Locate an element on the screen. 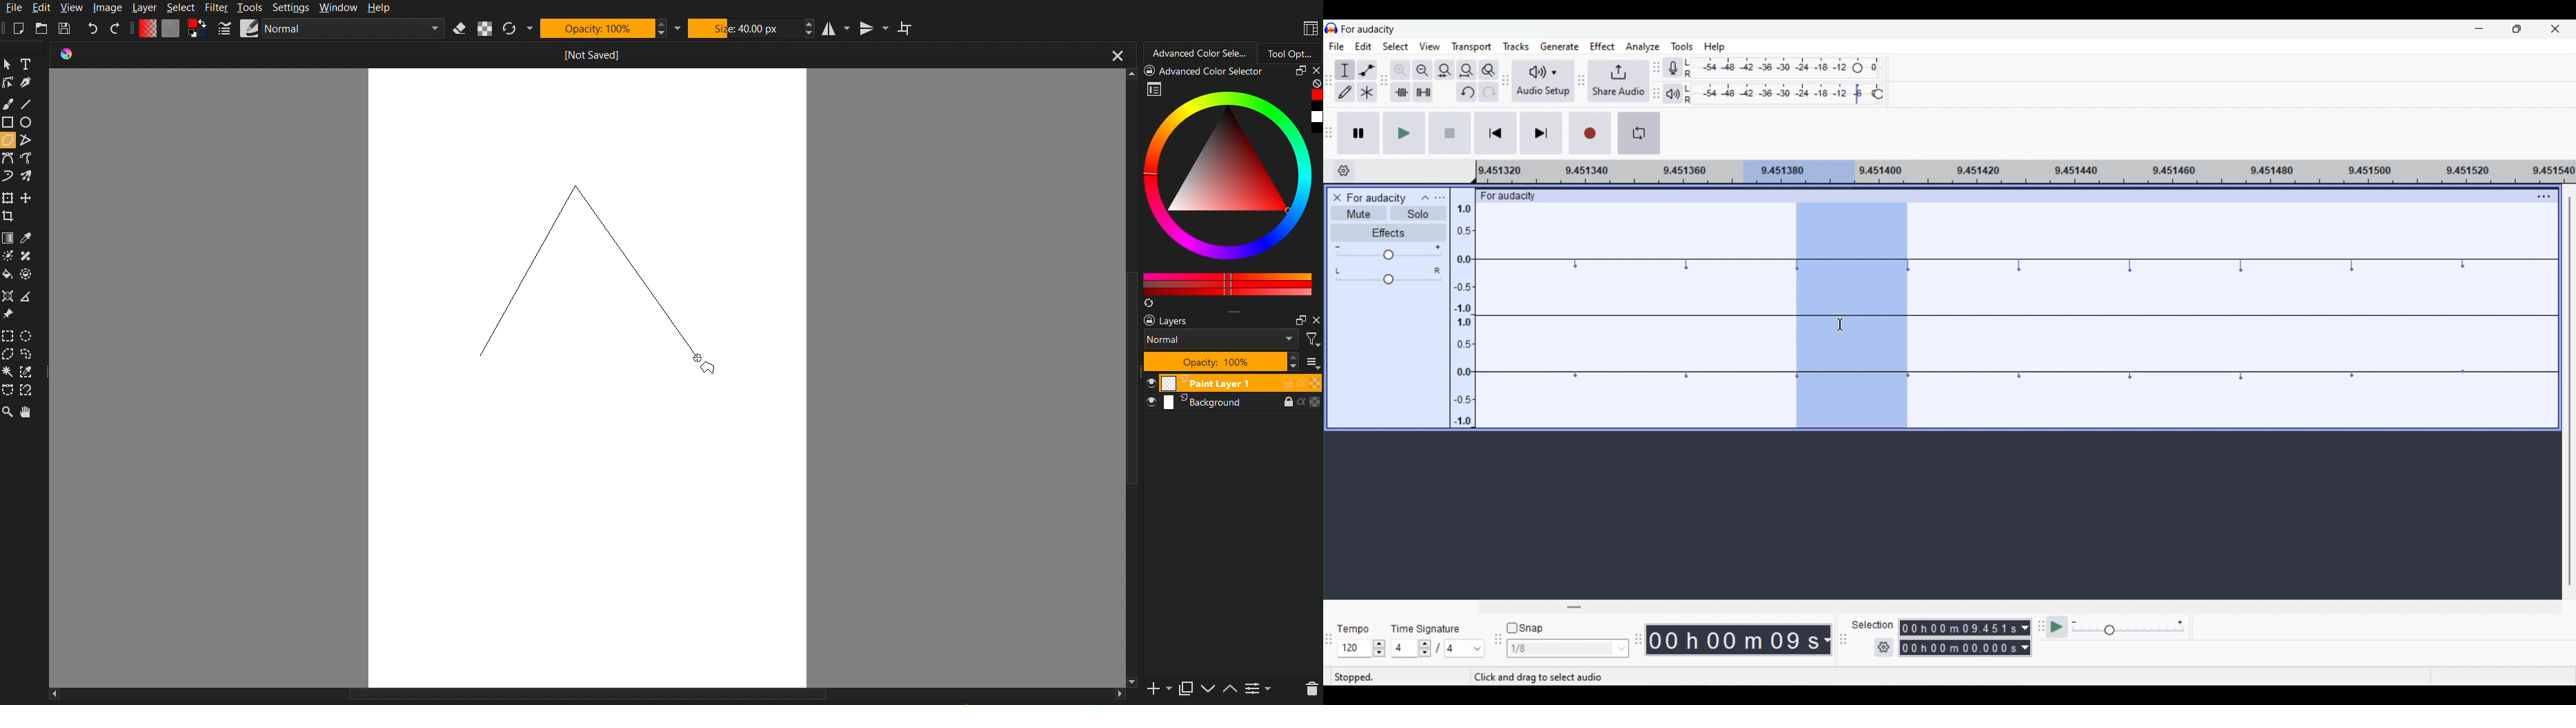 Image resolution: width=2576 pixels, height=728 pixels. Vertical Mirror is located at coordinates (875, 29).